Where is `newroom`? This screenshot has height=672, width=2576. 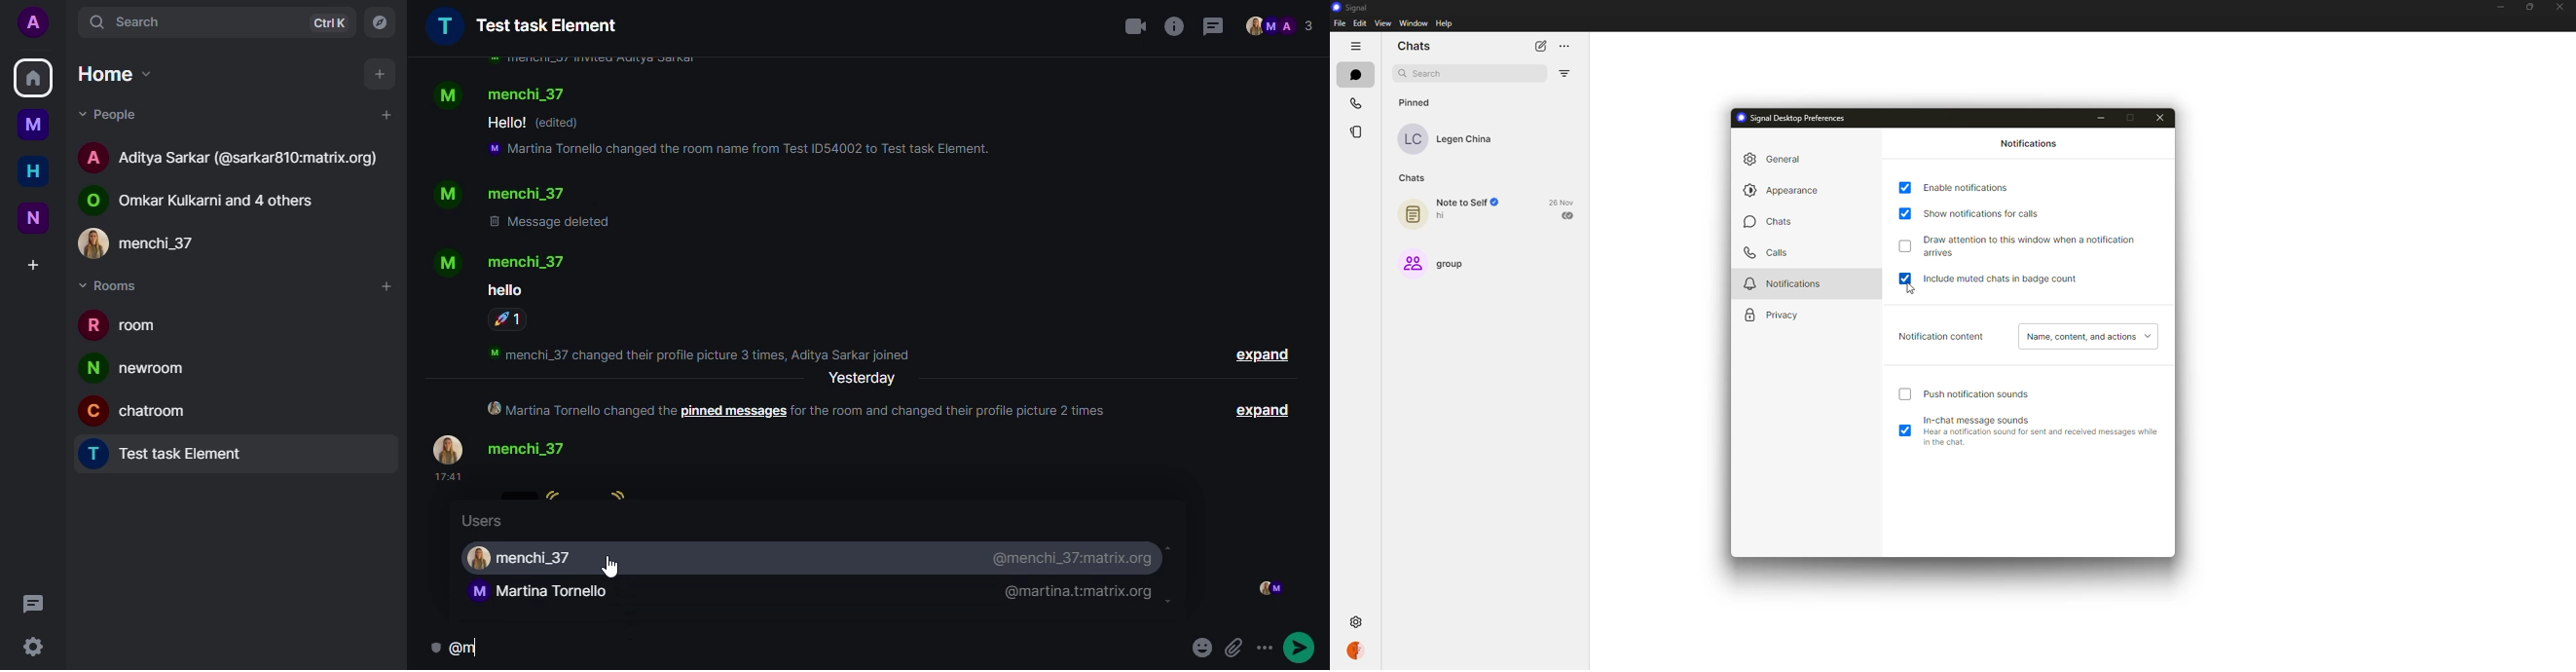 newroom is located at coordinates (139, 368).